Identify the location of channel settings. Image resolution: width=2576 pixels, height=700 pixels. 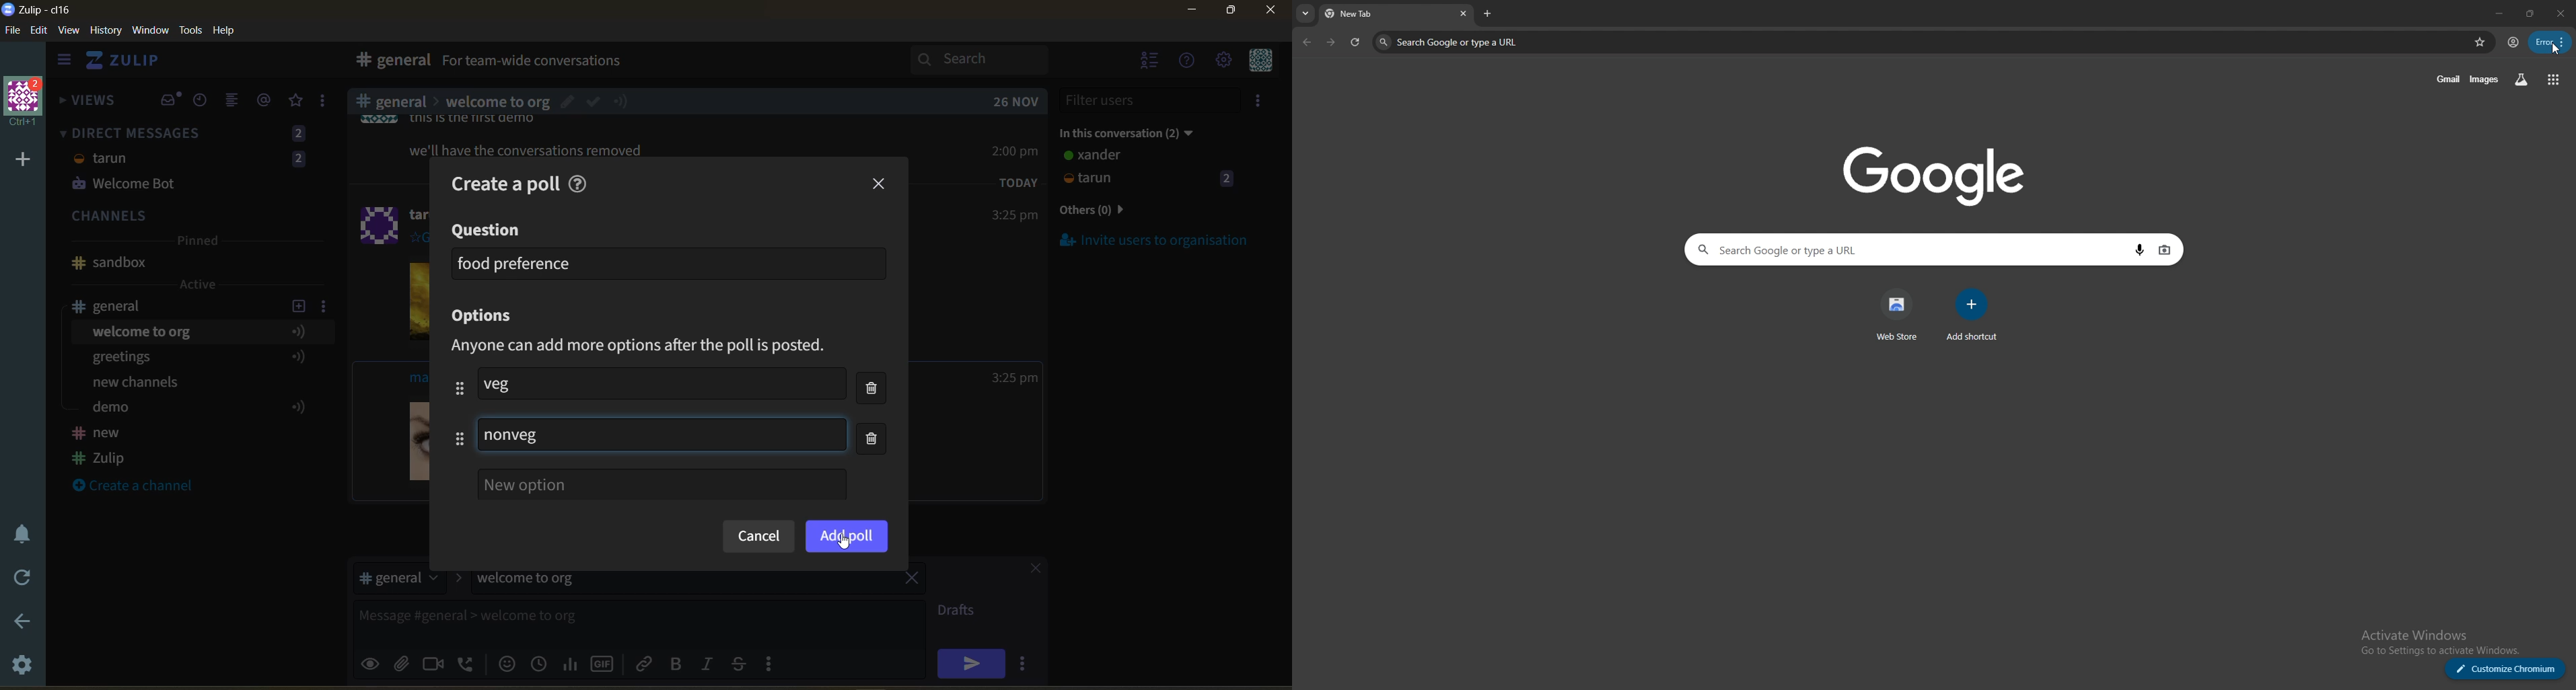
(326, 305).